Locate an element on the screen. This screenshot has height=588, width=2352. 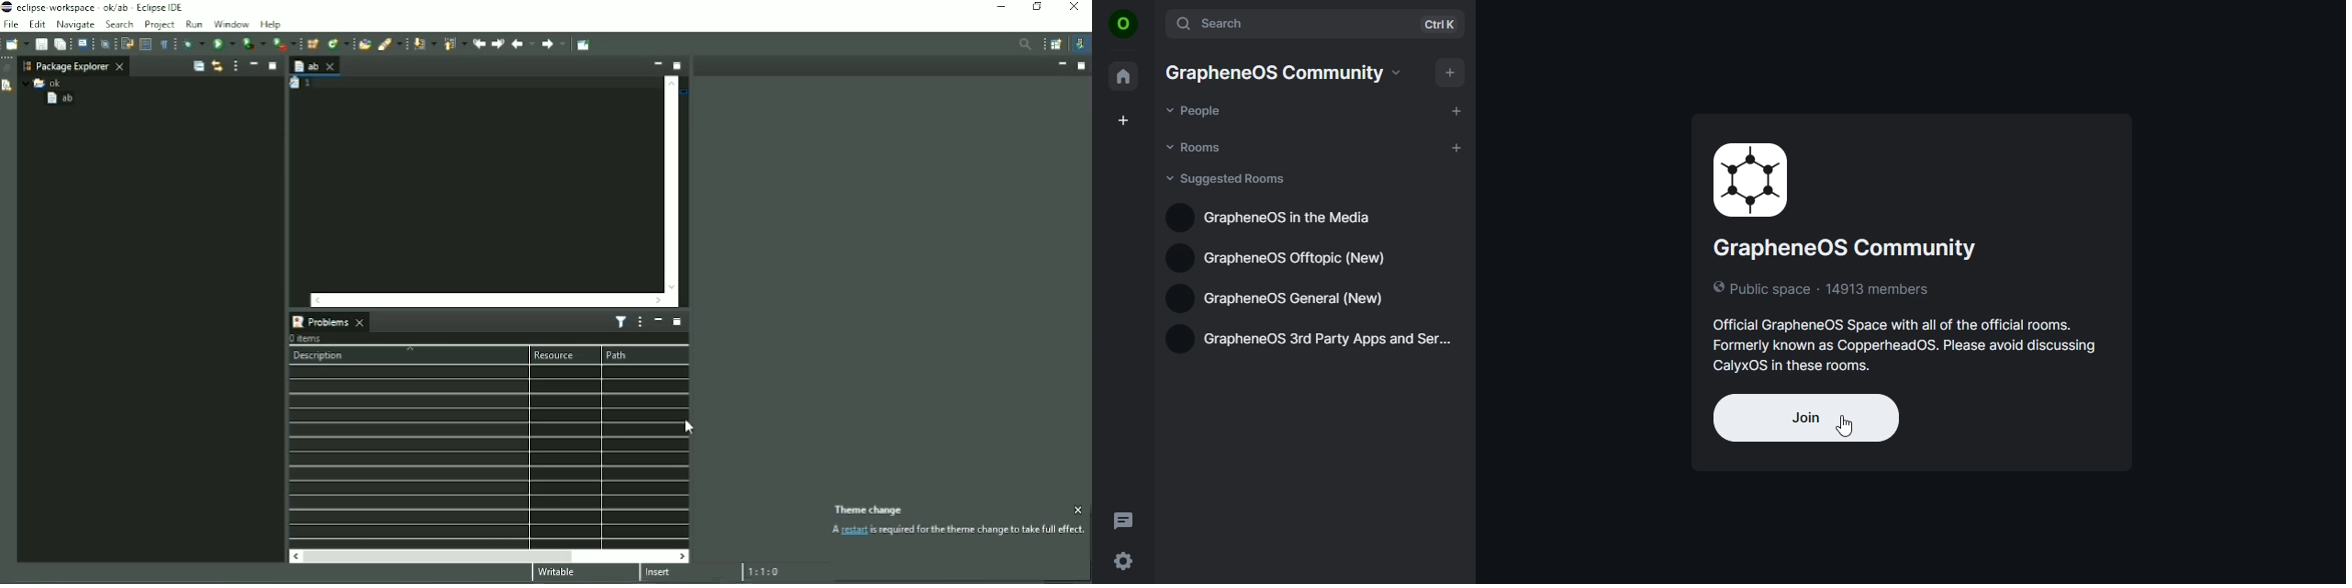
text is located at coordinates (1279, 217).